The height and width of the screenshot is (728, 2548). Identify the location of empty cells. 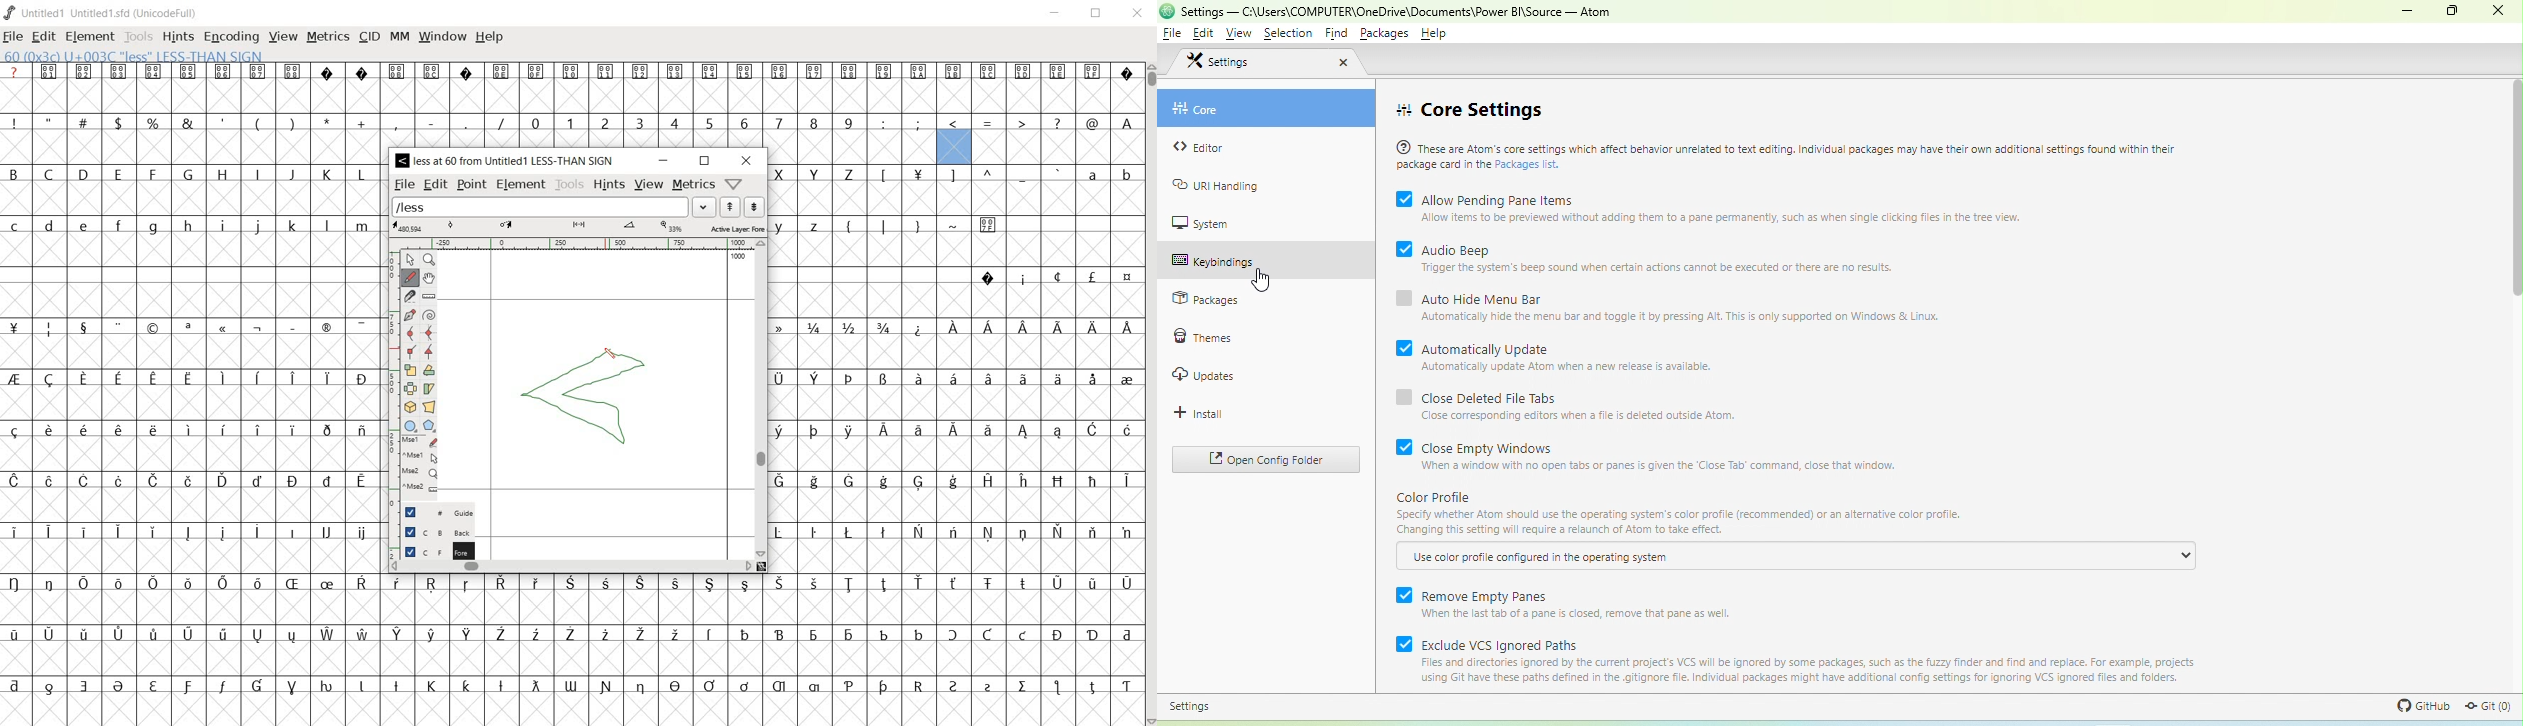
(192, 558).